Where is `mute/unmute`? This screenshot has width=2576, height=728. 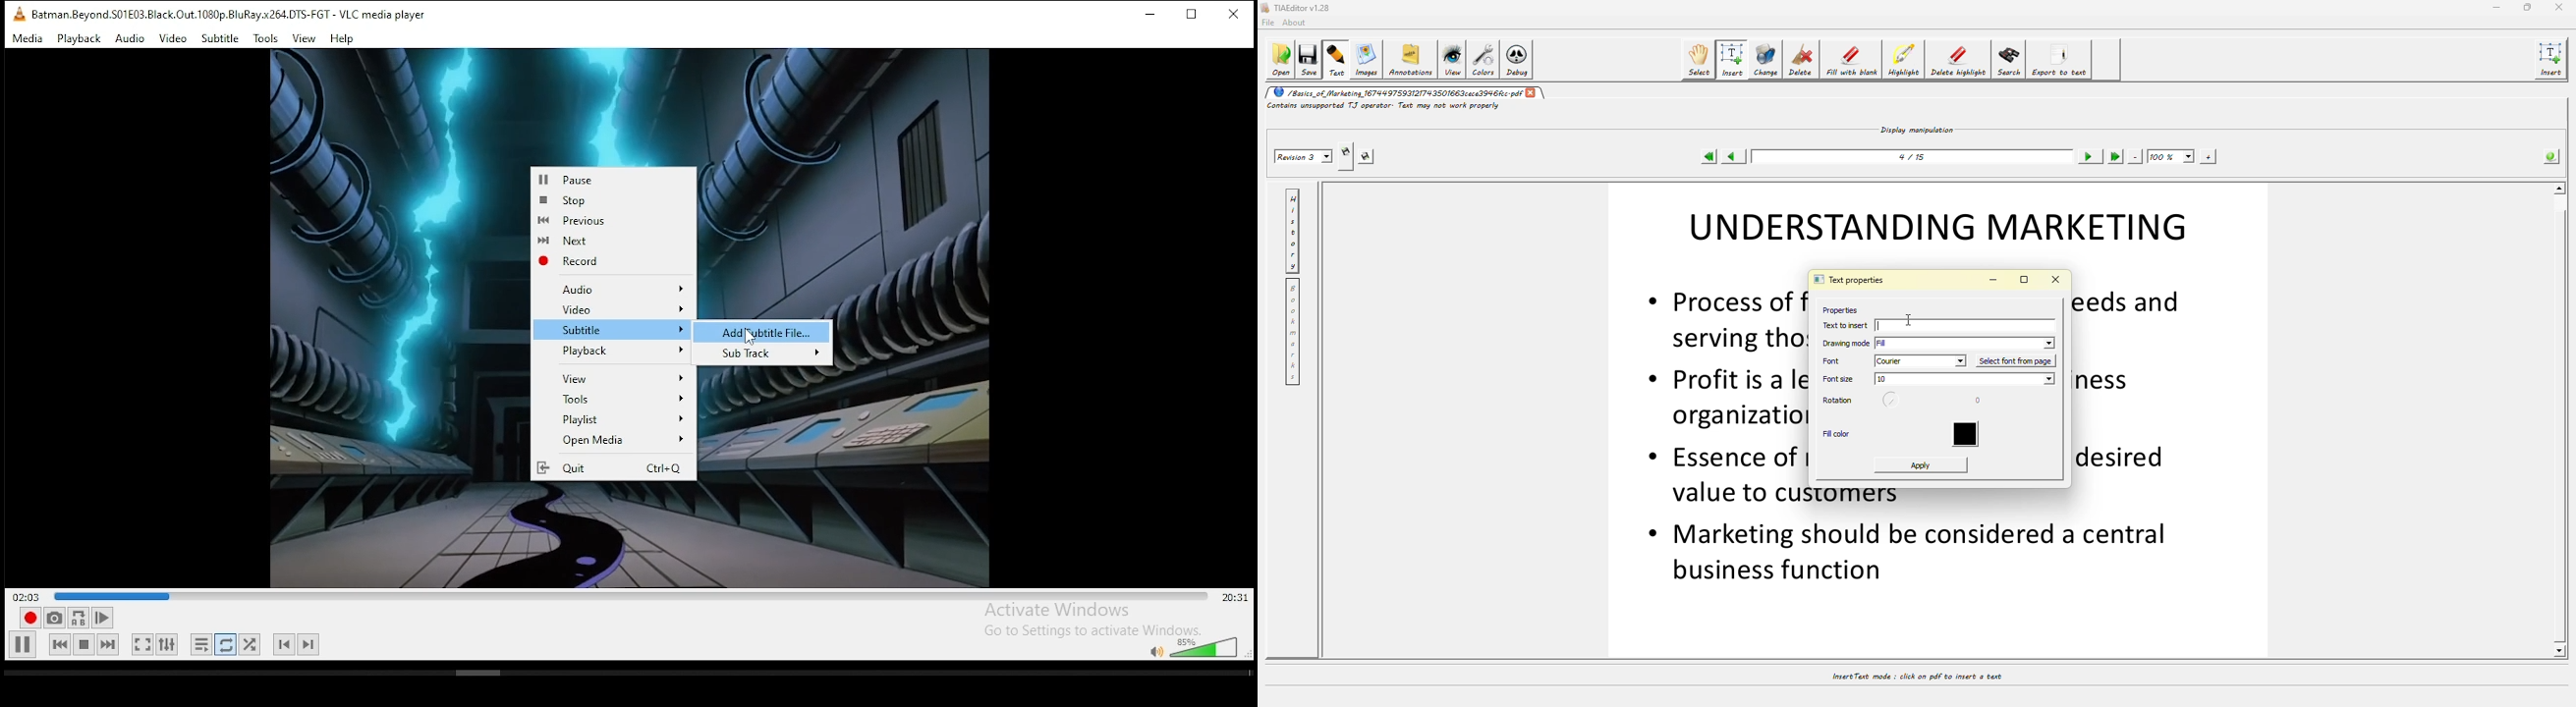 mute/unmute is located at coordinates (1155, 651).